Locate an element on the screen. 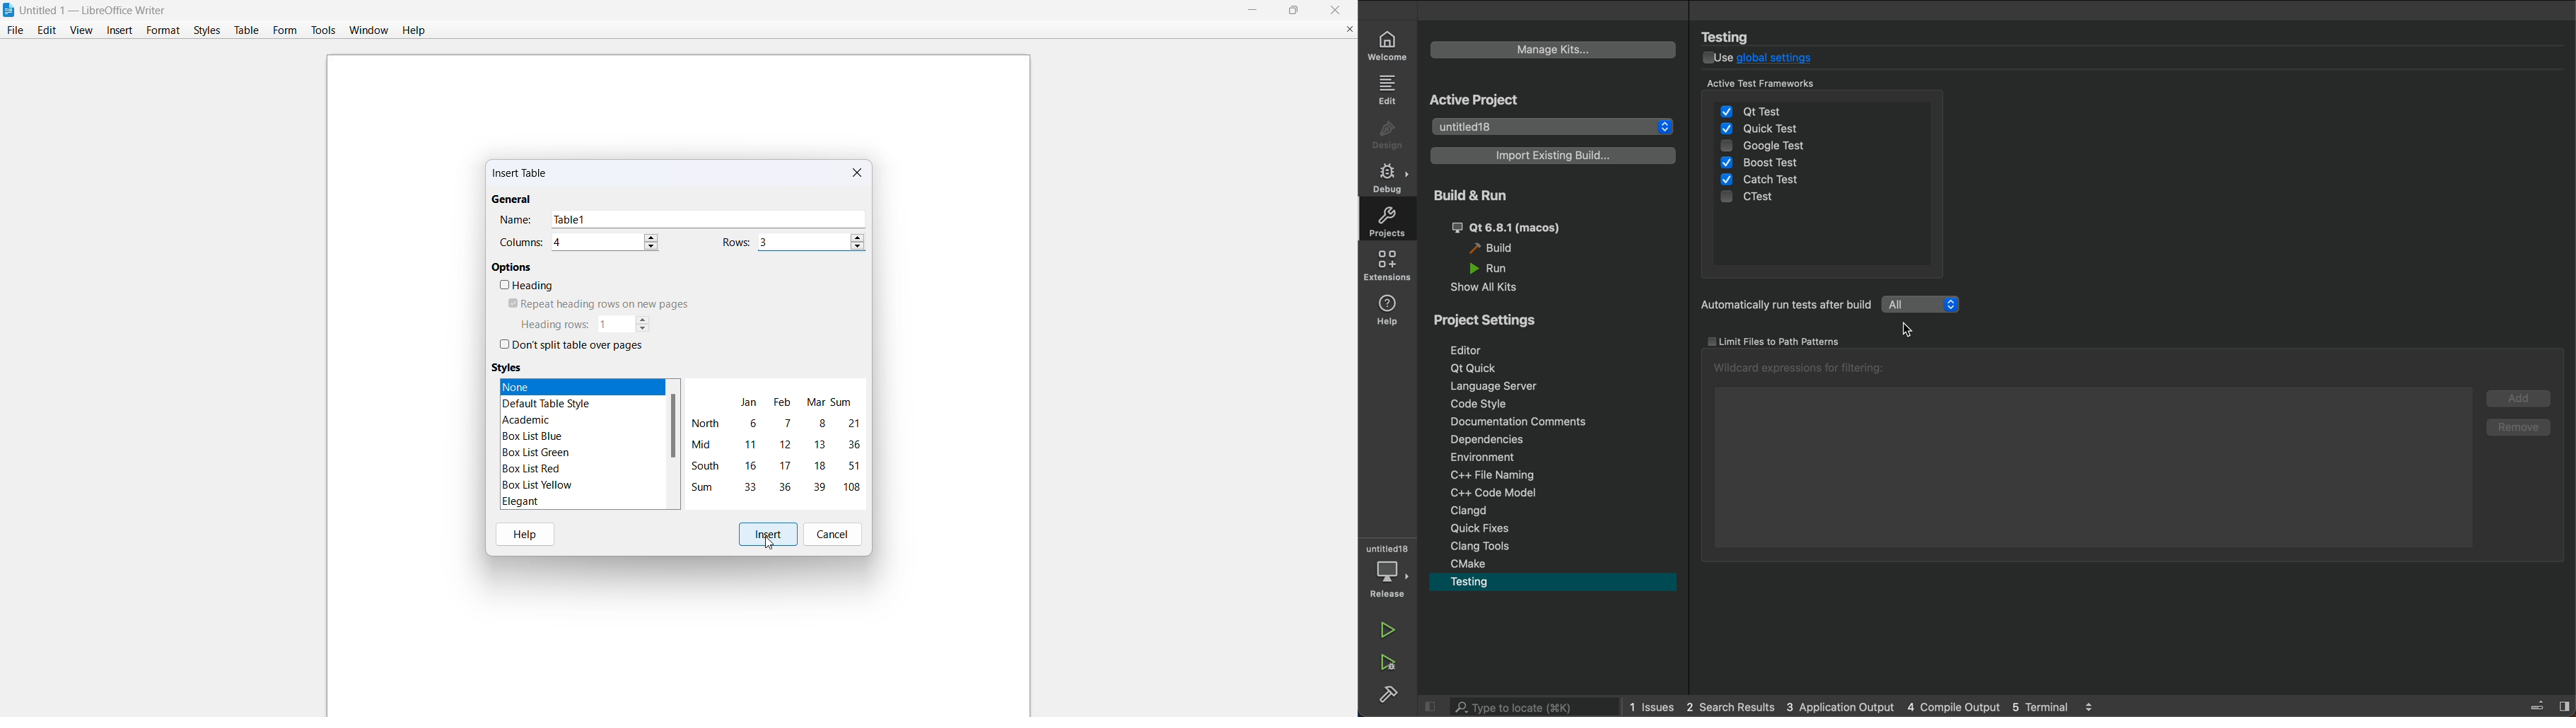  options is located at coordinates (513, 267).